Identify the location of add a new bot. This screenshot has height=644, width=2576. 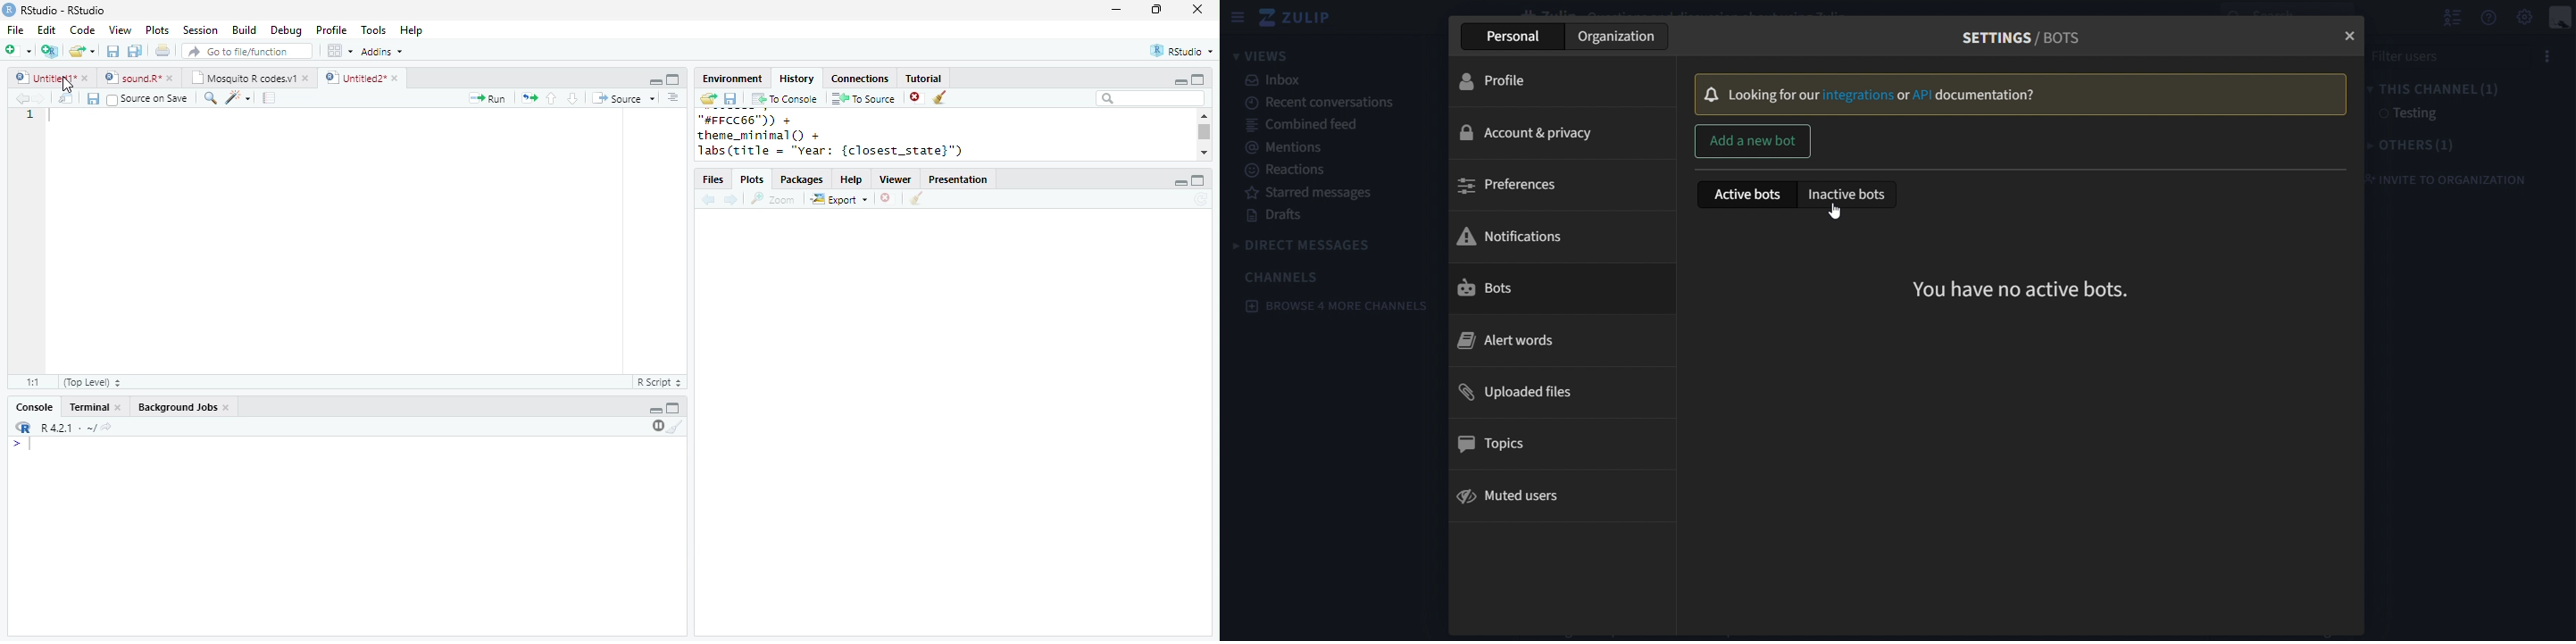
(1753, 140).